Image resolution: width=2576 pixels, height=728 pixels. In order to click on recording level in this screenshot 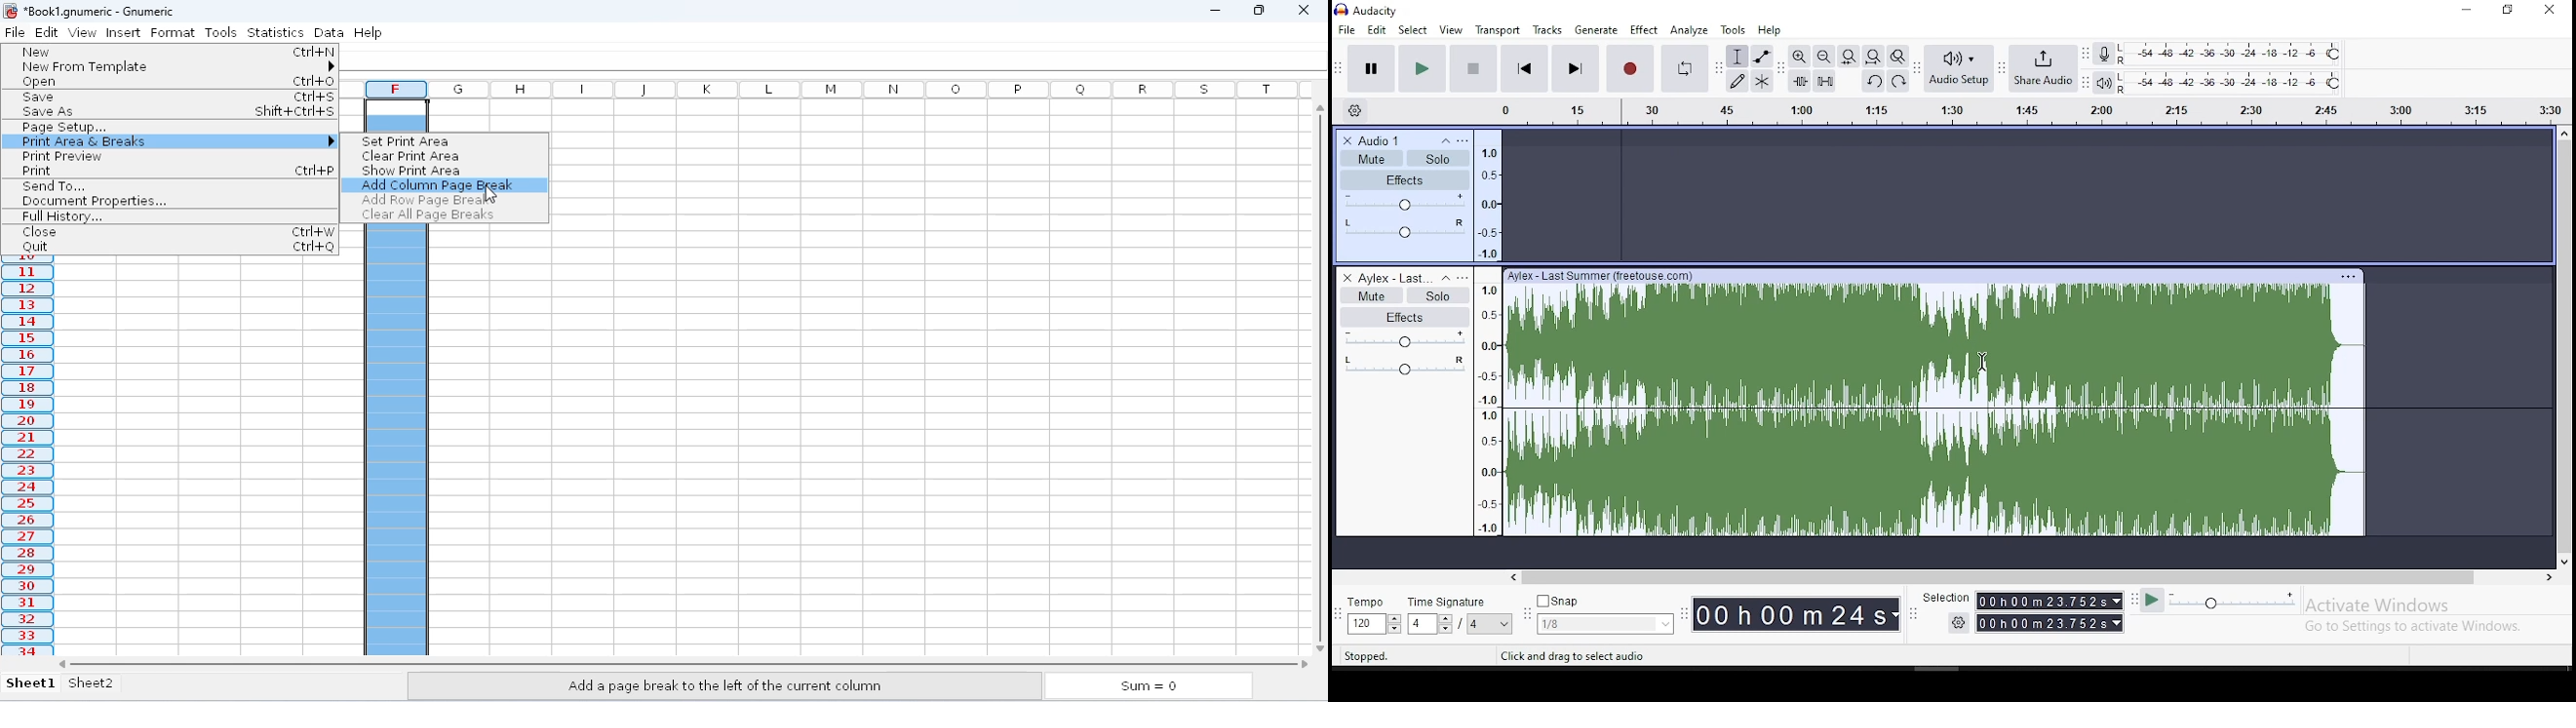, I will do `click(2233, 55)`.